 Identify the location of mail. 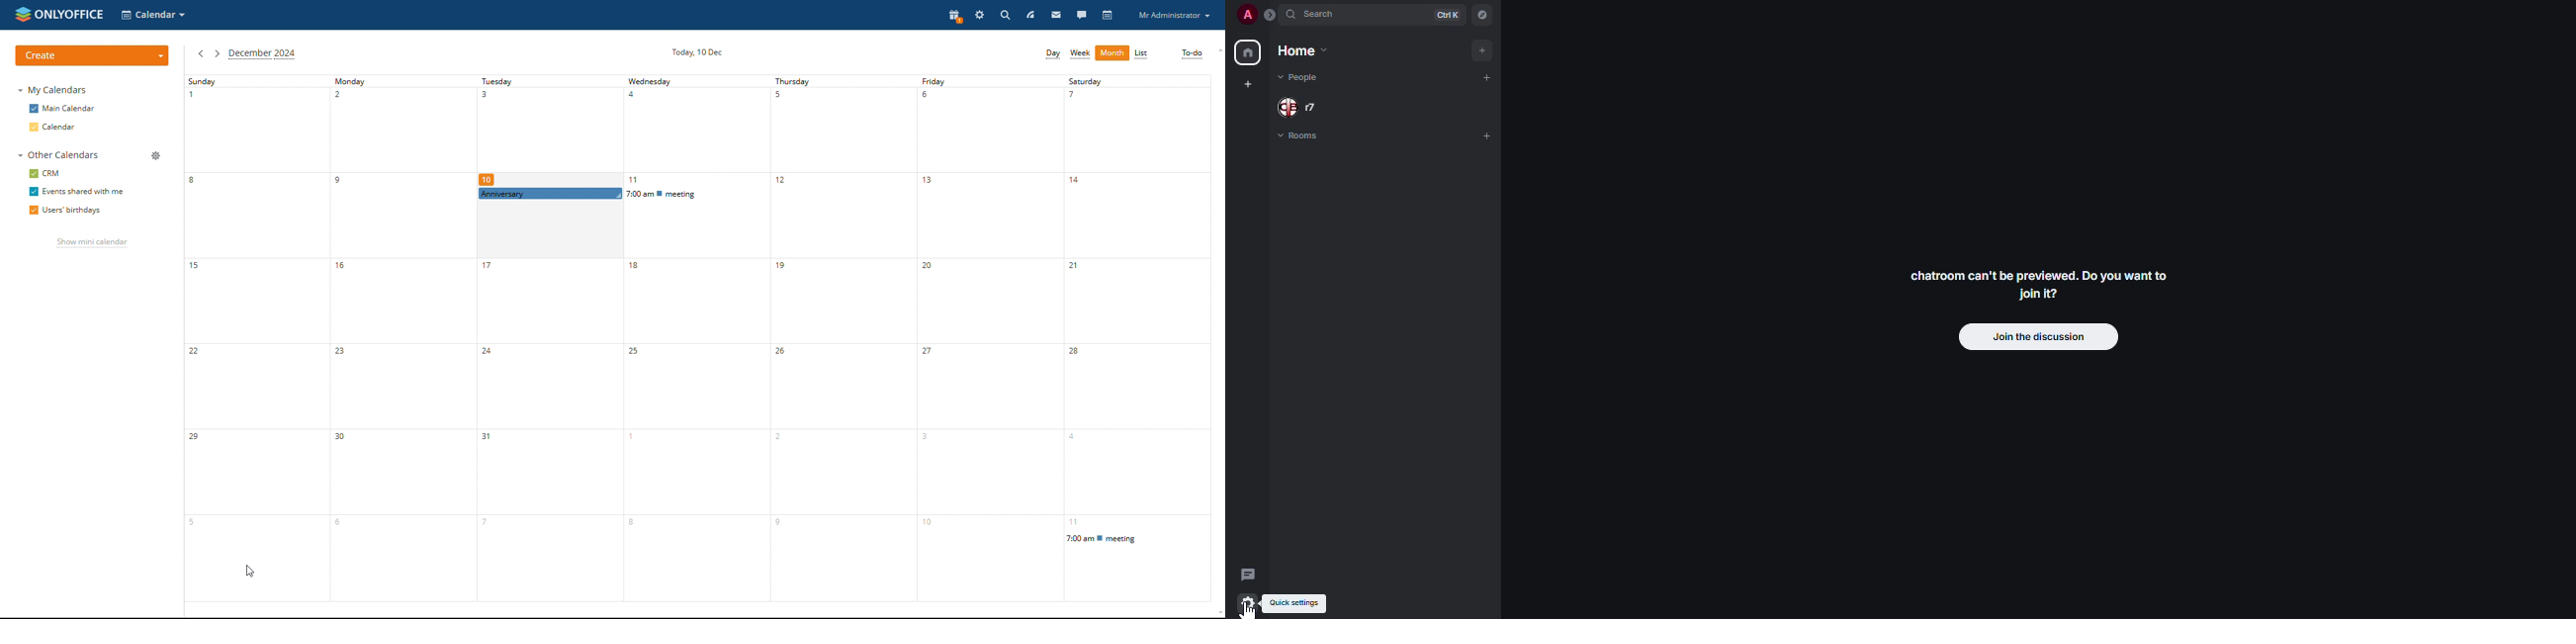
(1056, 15).